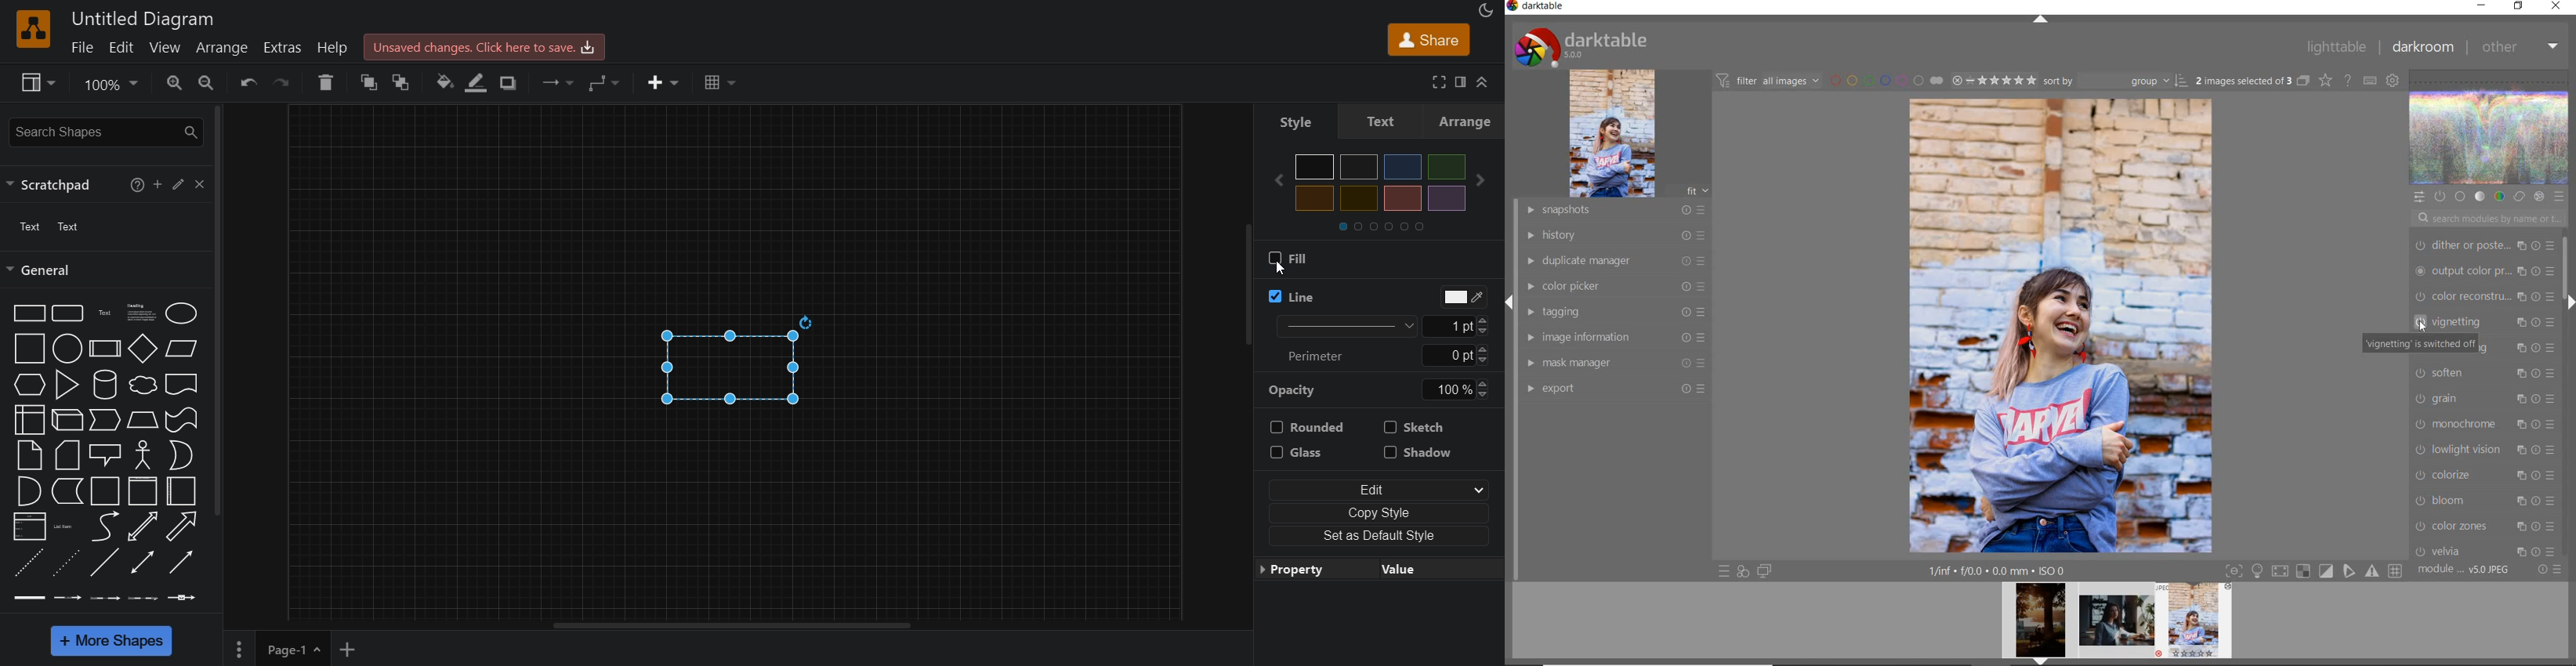 Image resolution: width=2576 pixels, height=672 pixels. I want to click on green, so click(1447, 167).